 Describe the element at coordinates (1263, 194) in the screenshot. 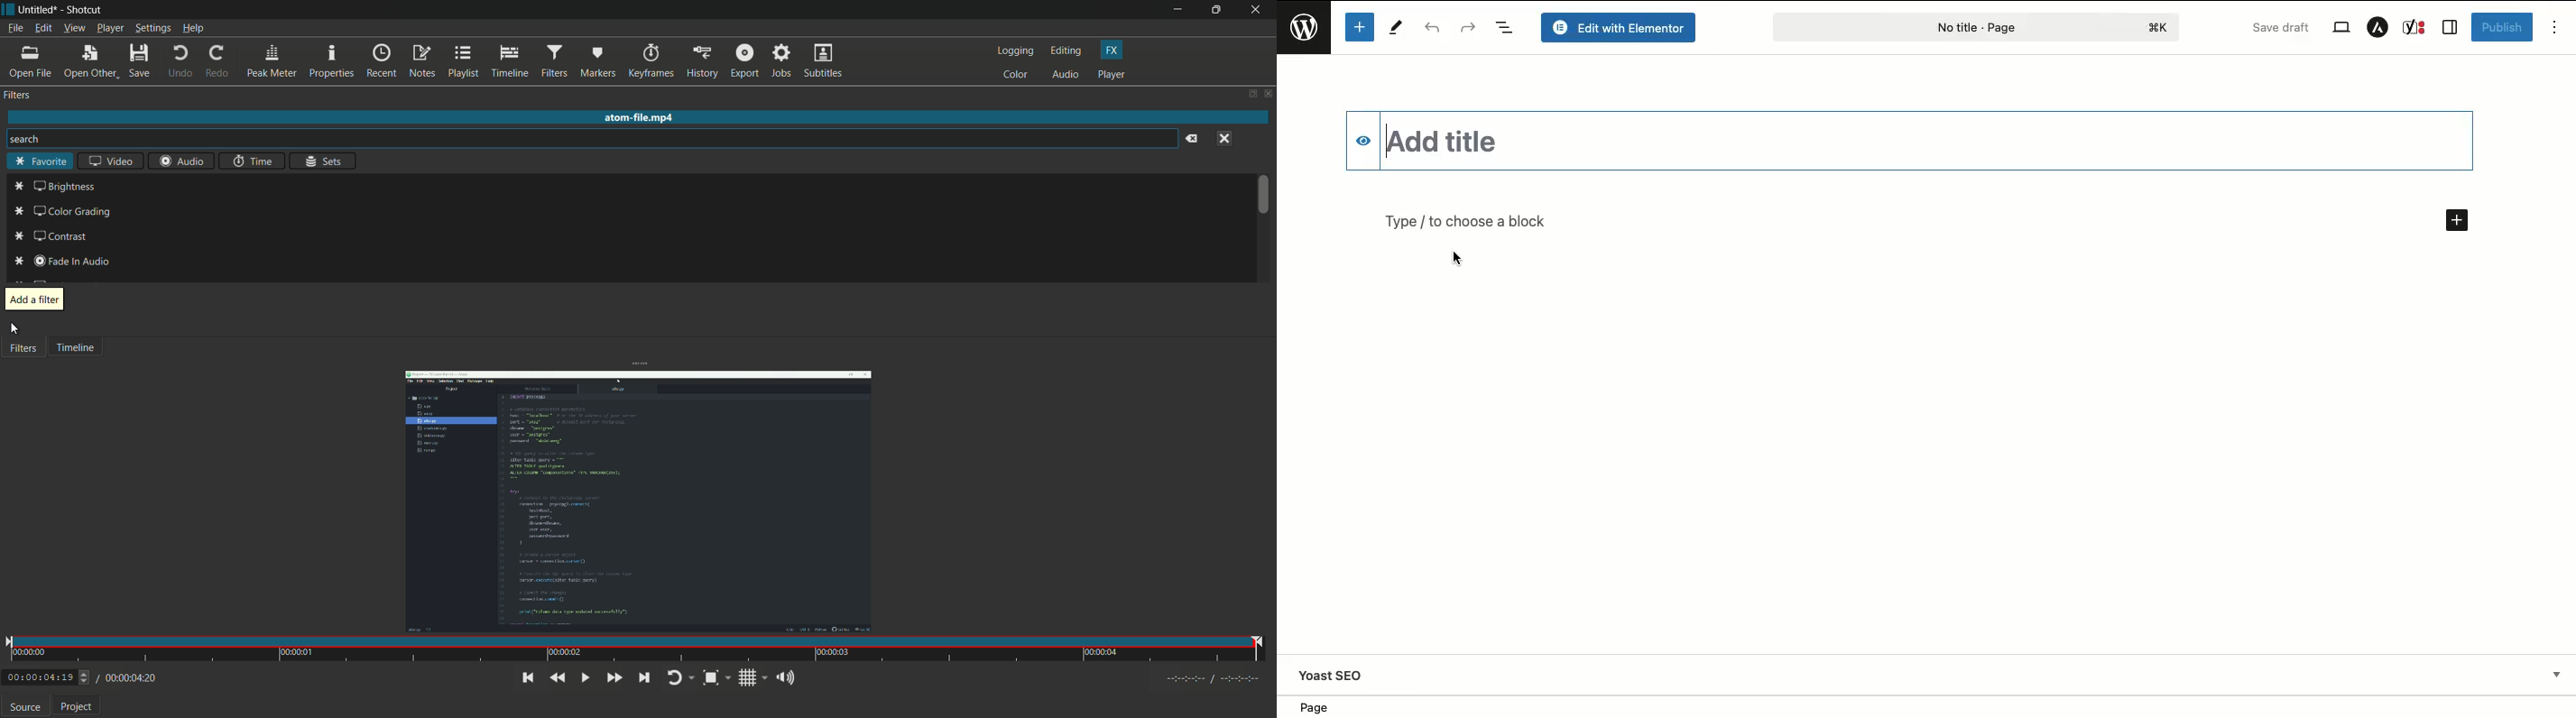

I see `scroll bar` at that location.